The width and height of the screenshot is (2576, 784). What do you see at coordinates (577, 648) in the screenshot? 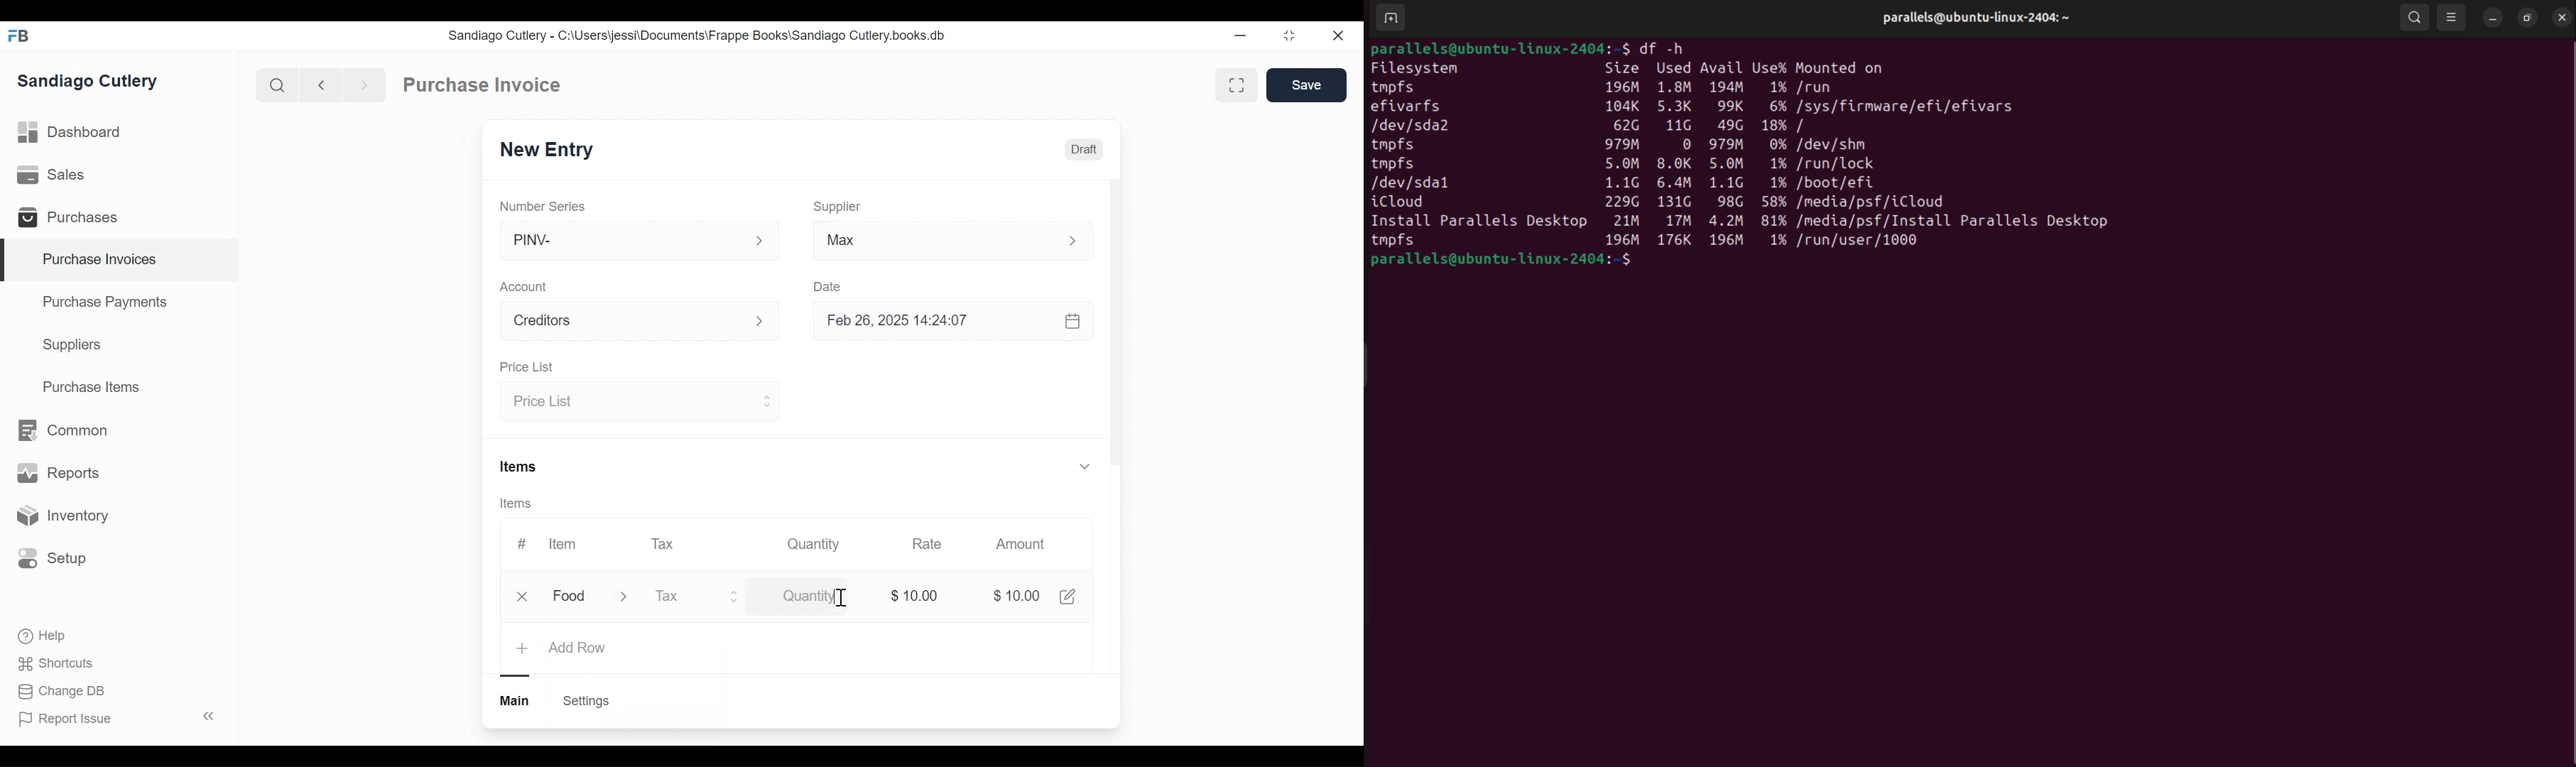
I see `Add Row` at bounding box center [577, 648].